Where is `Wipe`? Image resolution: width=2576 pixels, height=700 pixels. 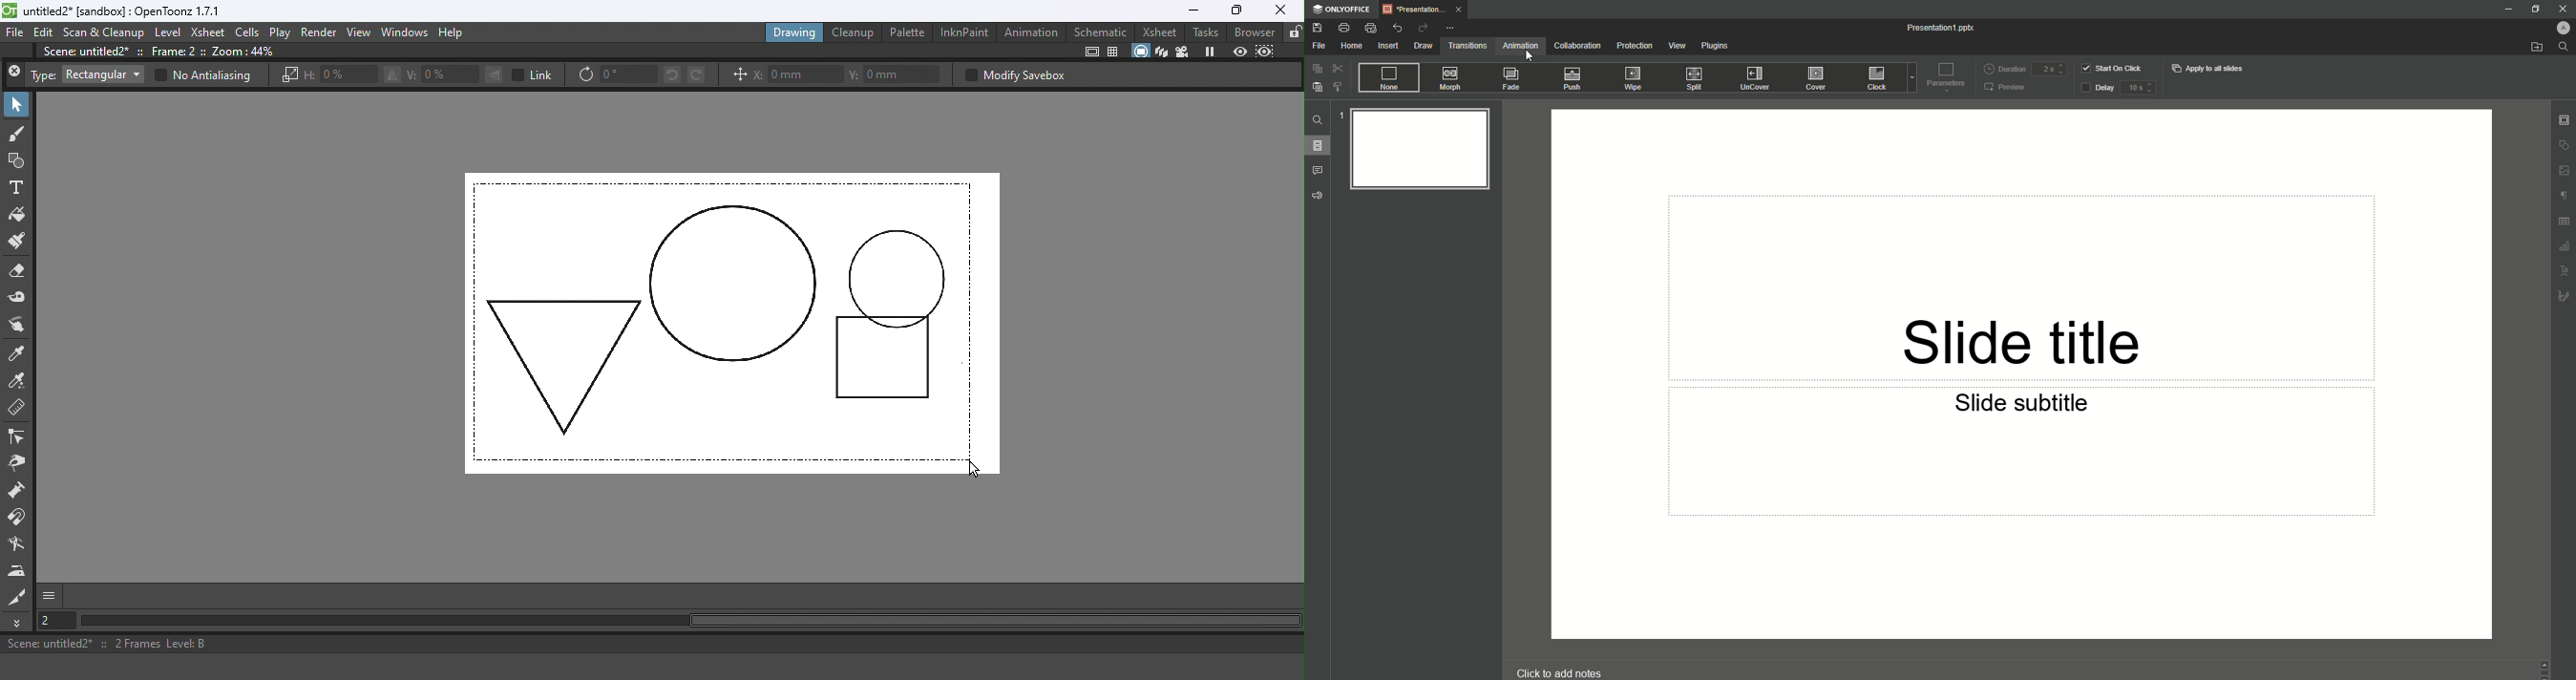
Wipe is located at coordinates (1633, 78).